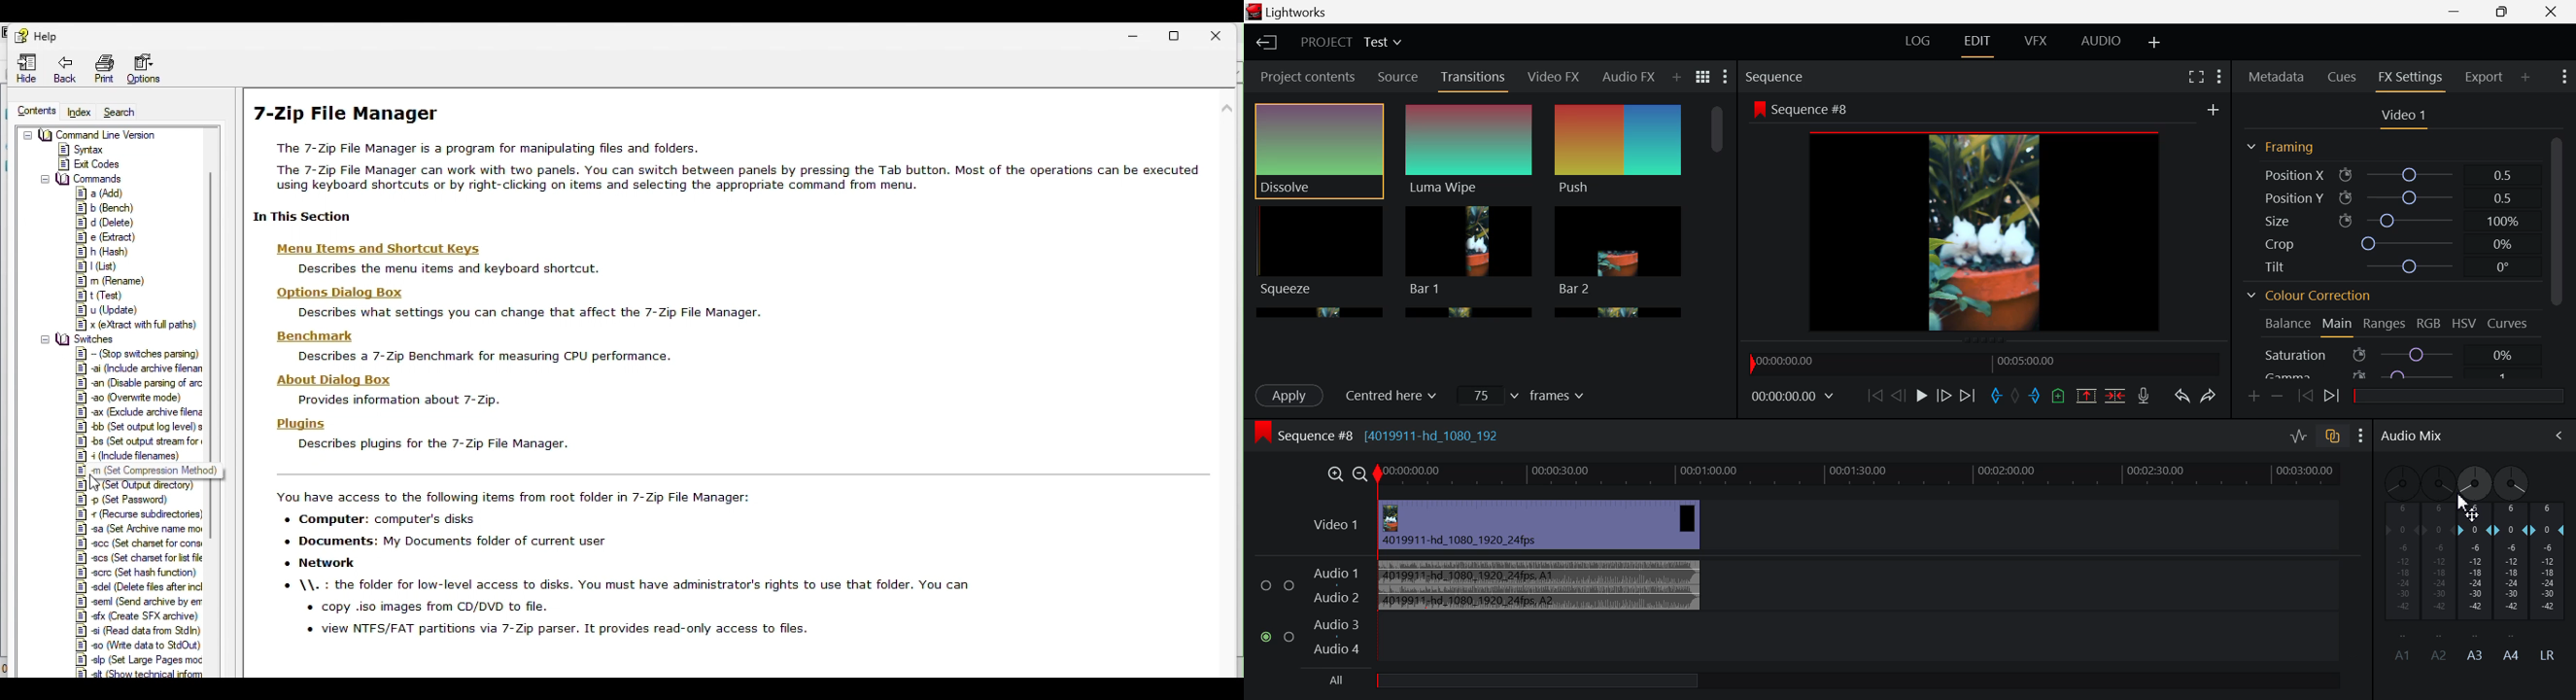 The image size is (2576, 700). Describe the element at coordinates (2277, 396) in the screenshot. I see `Remove keyframe` at that location.